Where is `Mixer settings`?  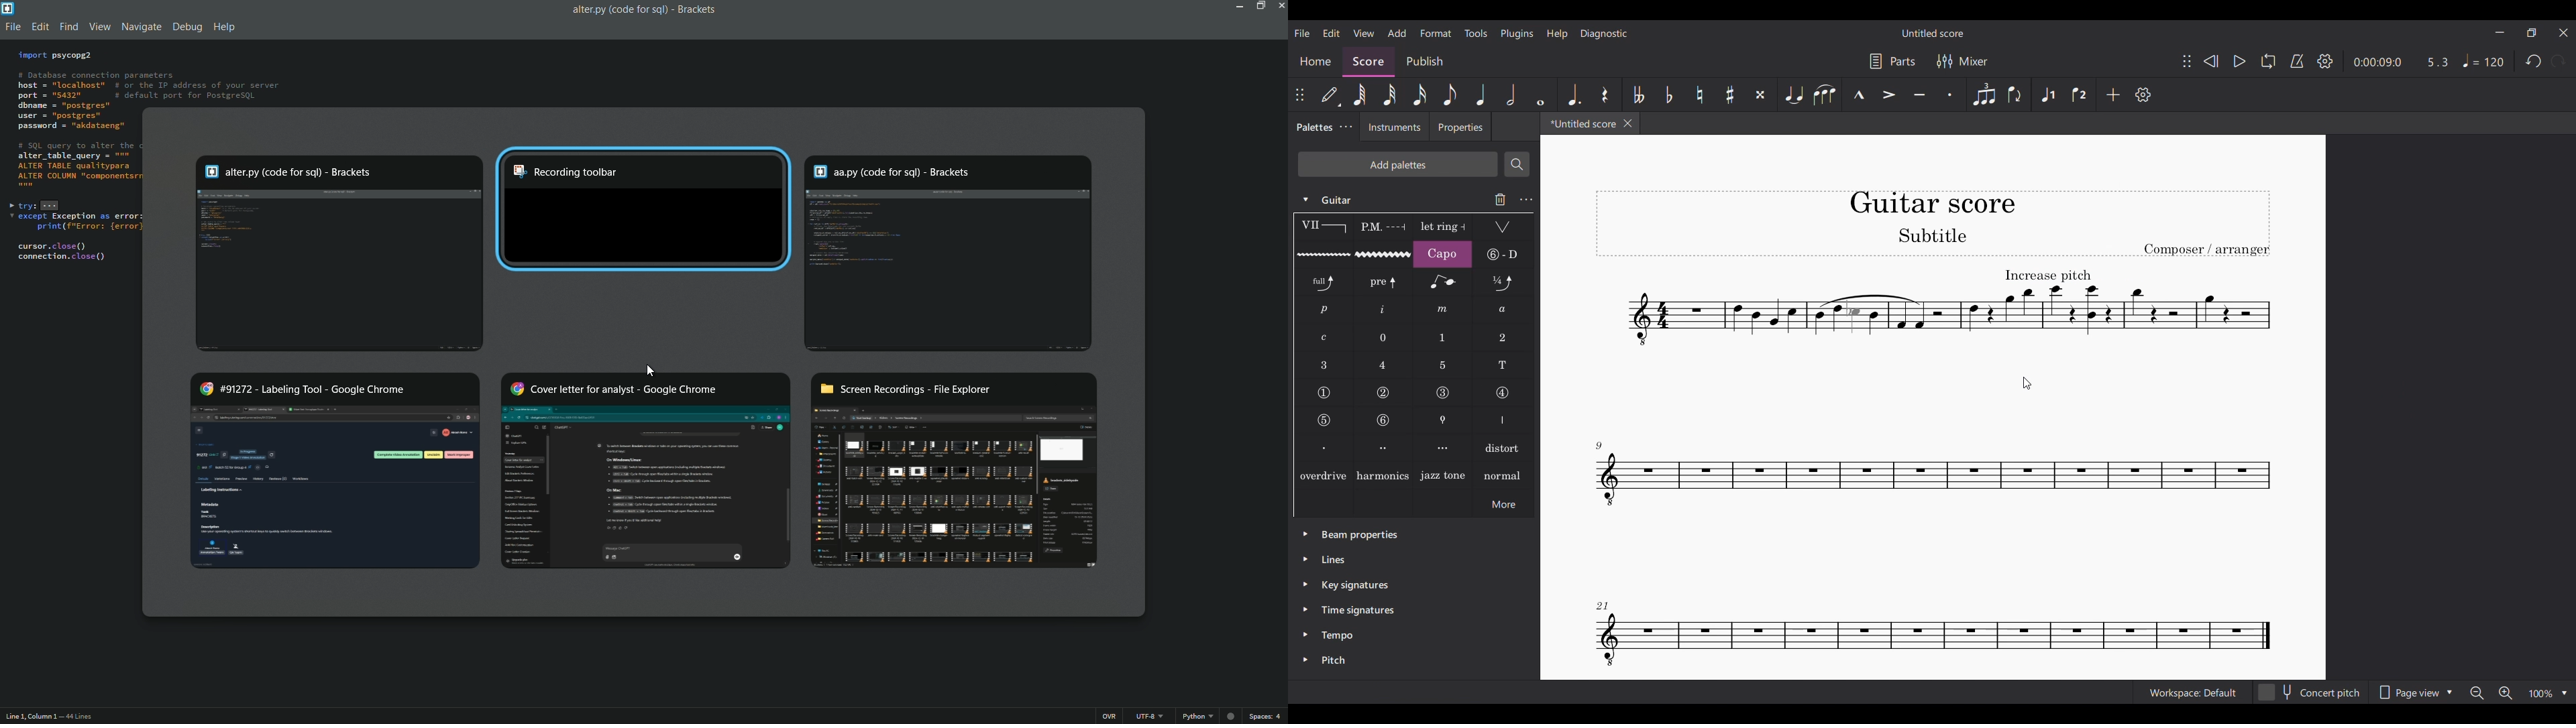
Mixer settings is located at coordinates (1962, 61).